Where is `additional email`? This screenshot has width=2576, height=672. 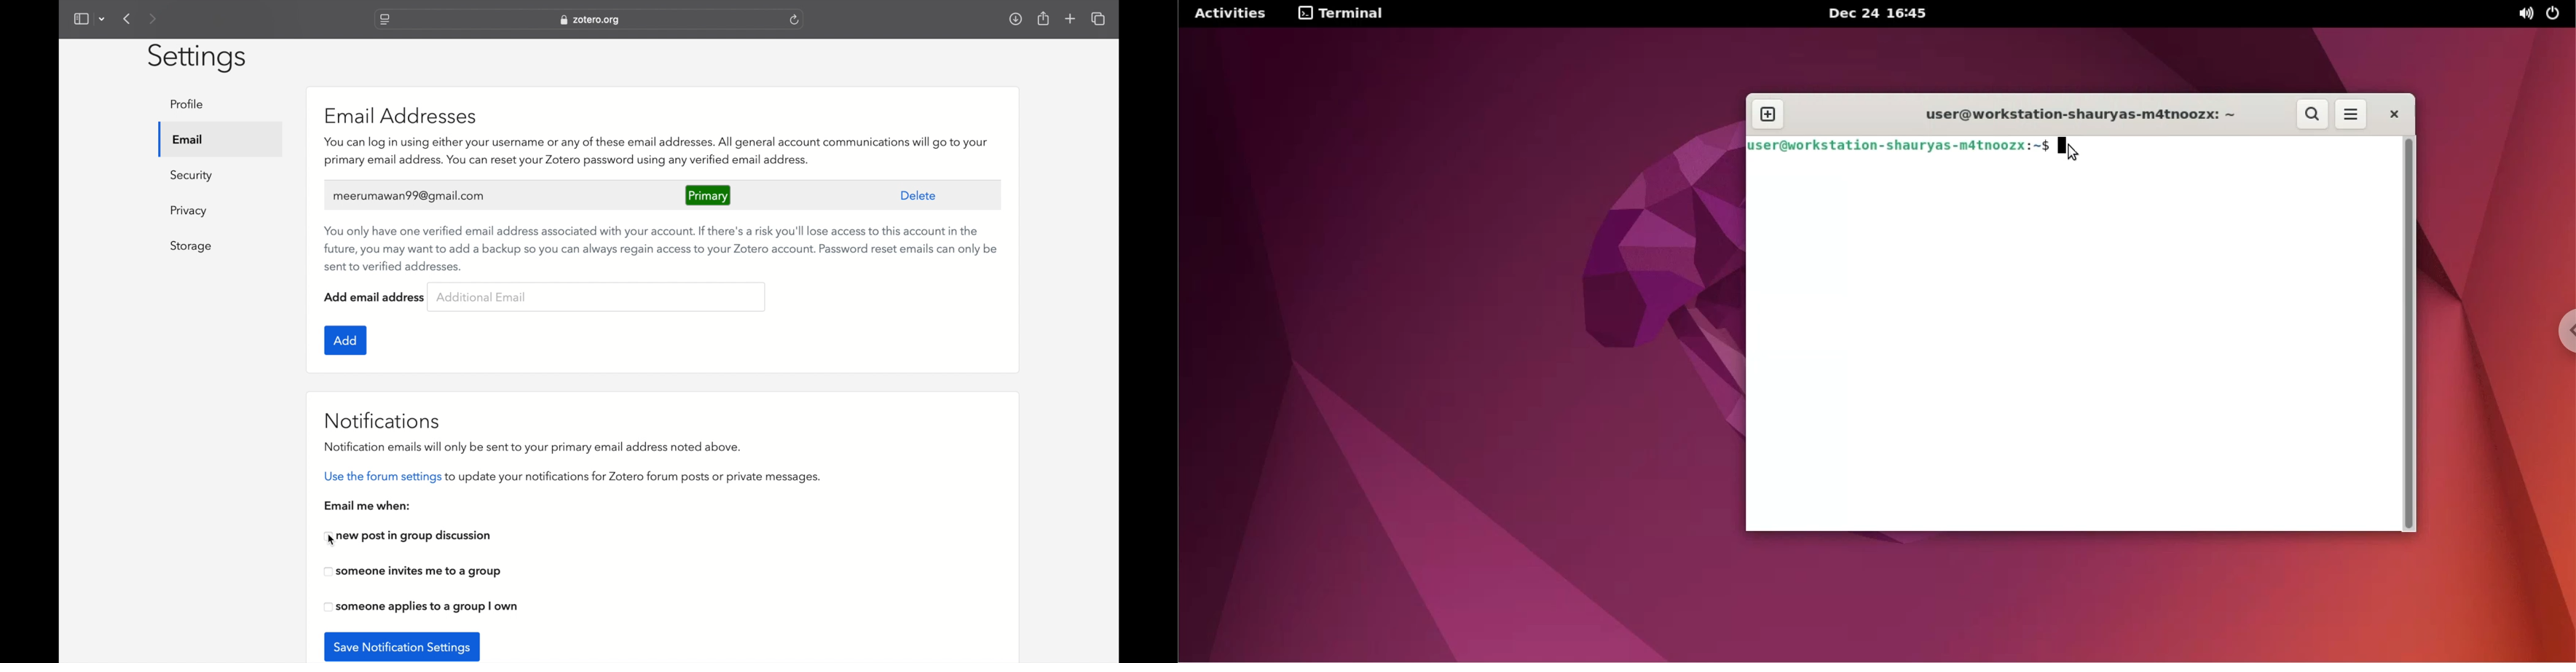 additional email is located at coordinates (482, 297).